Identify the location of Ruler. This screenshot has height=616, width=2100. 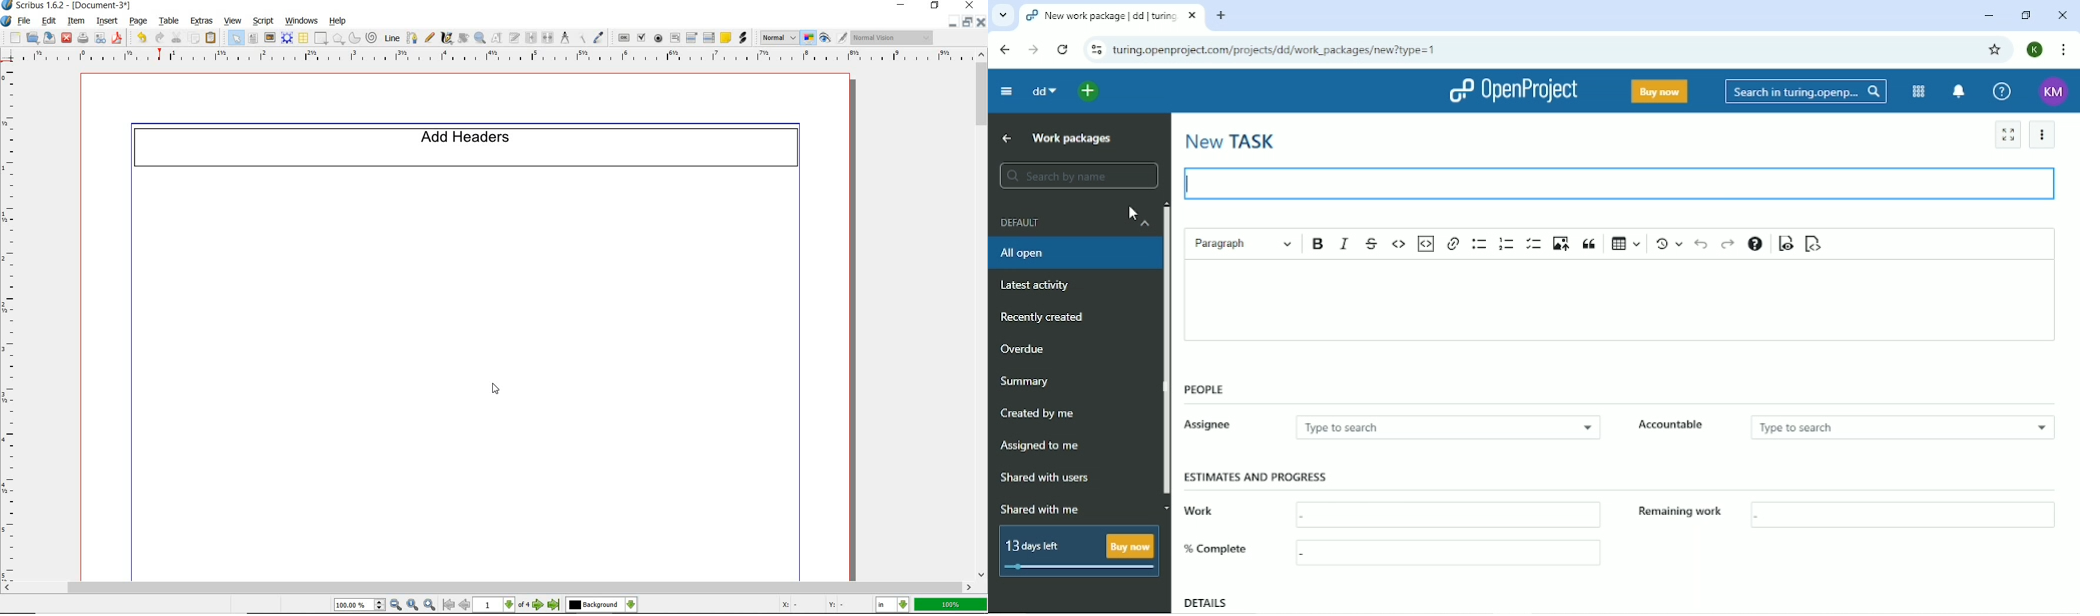
(498, 58).